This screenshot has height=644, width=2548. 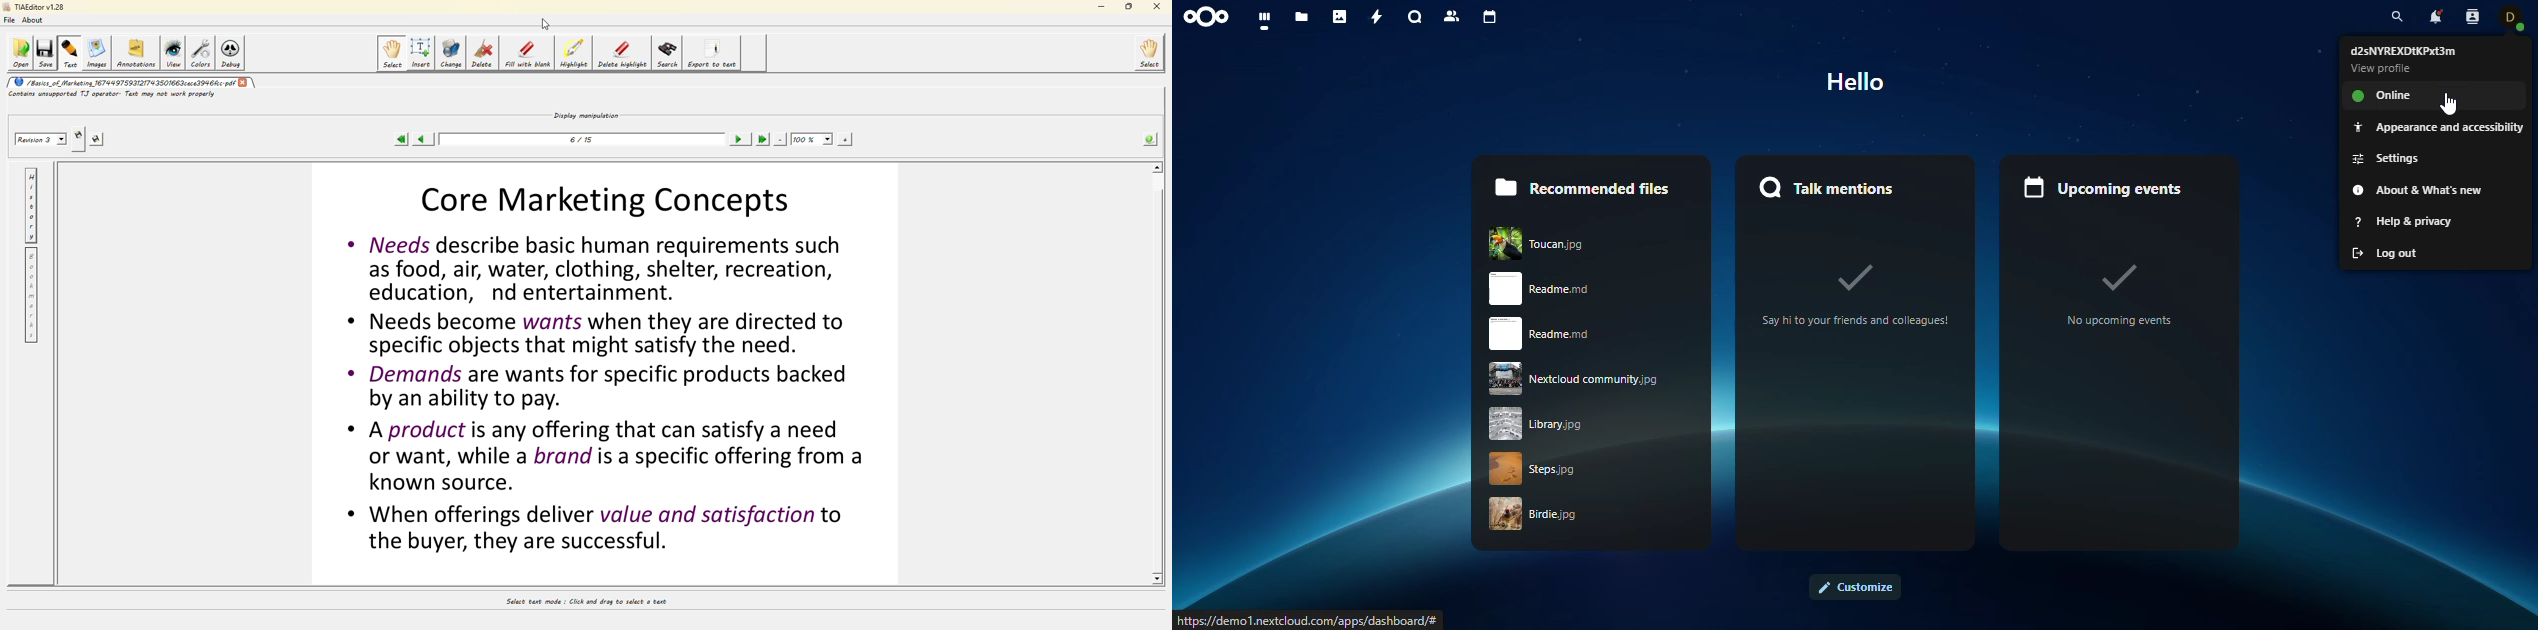 I want to click on online, so click(x=2432, y=96).